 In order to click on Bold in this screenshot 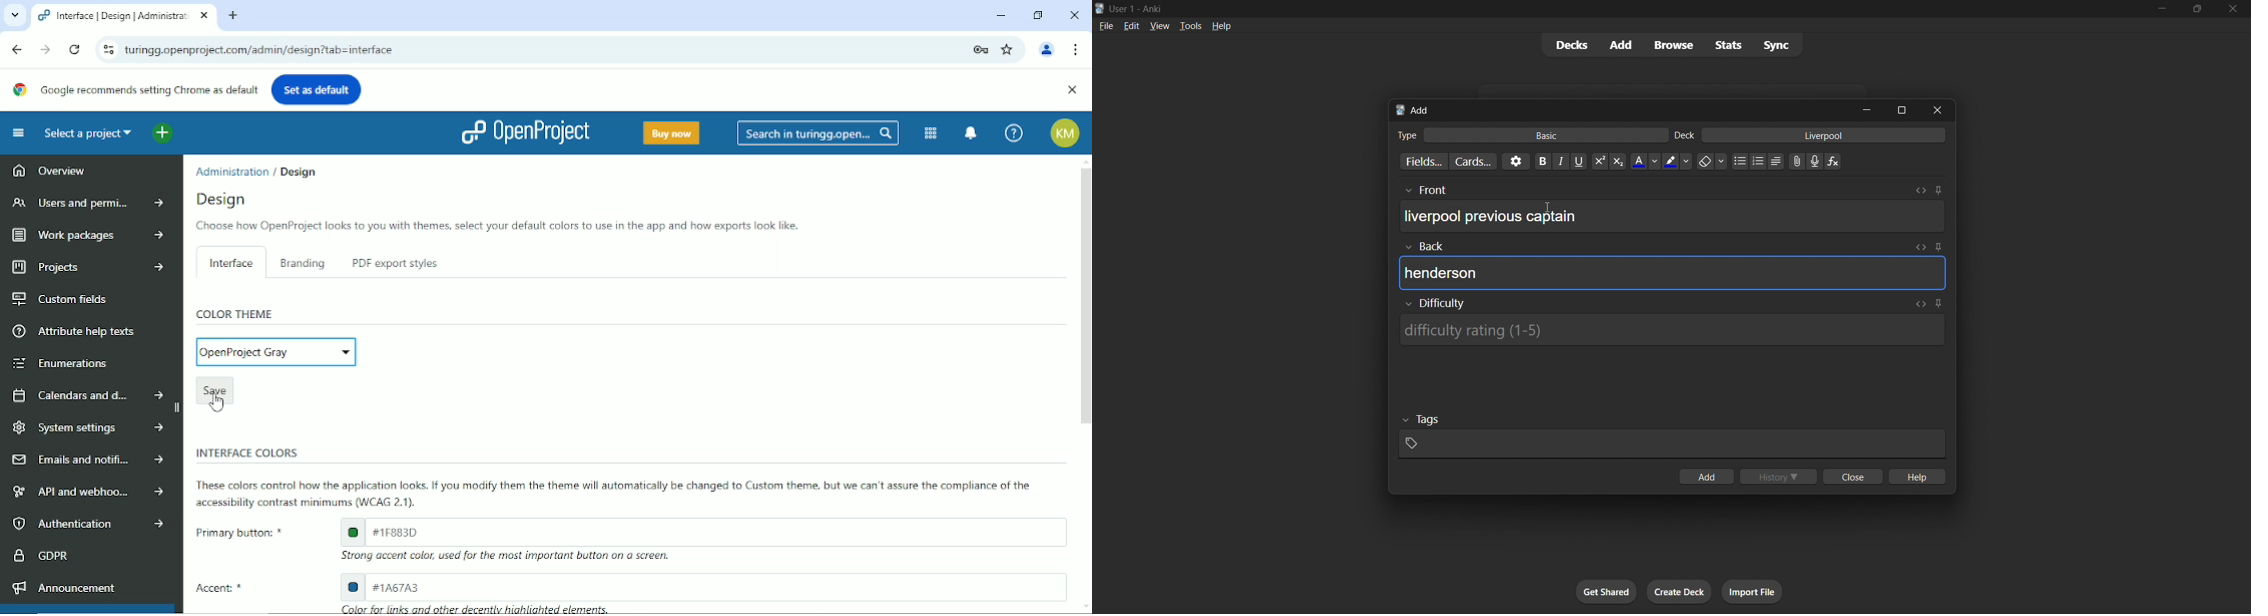, I will do `click(1542, 160)`.